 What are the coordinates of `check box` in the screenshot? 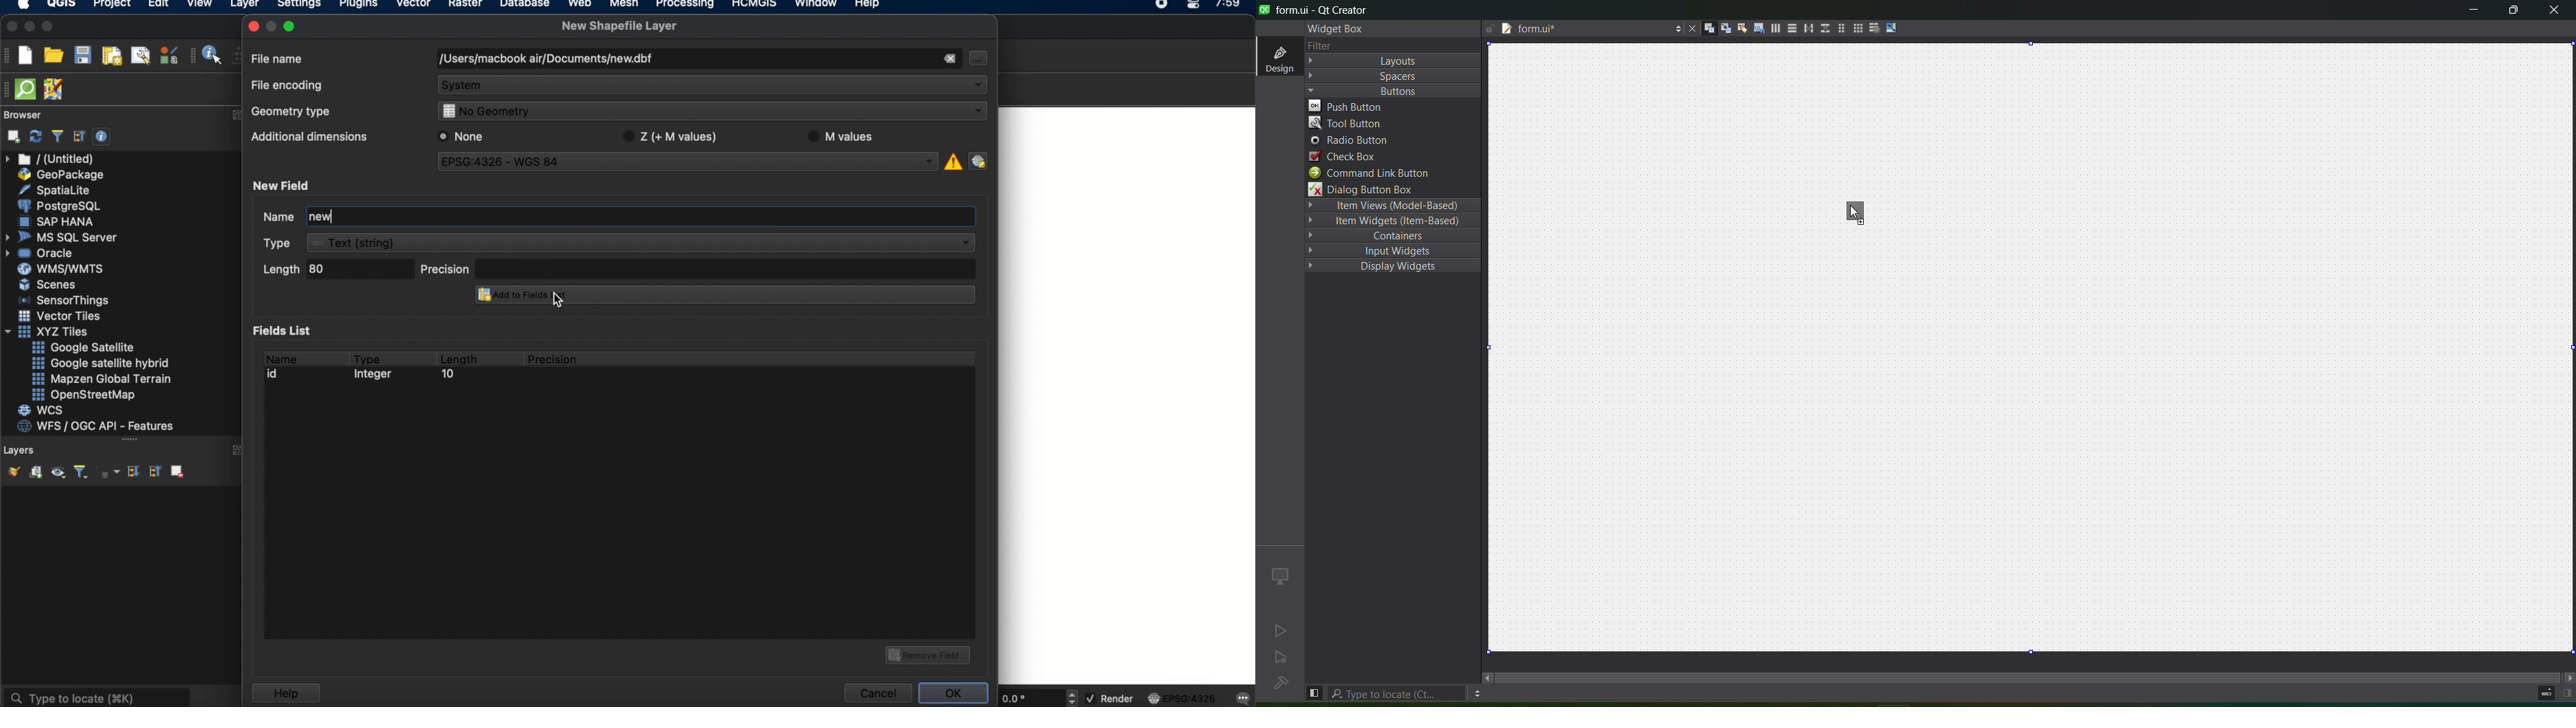 It's located at (1388, 157).